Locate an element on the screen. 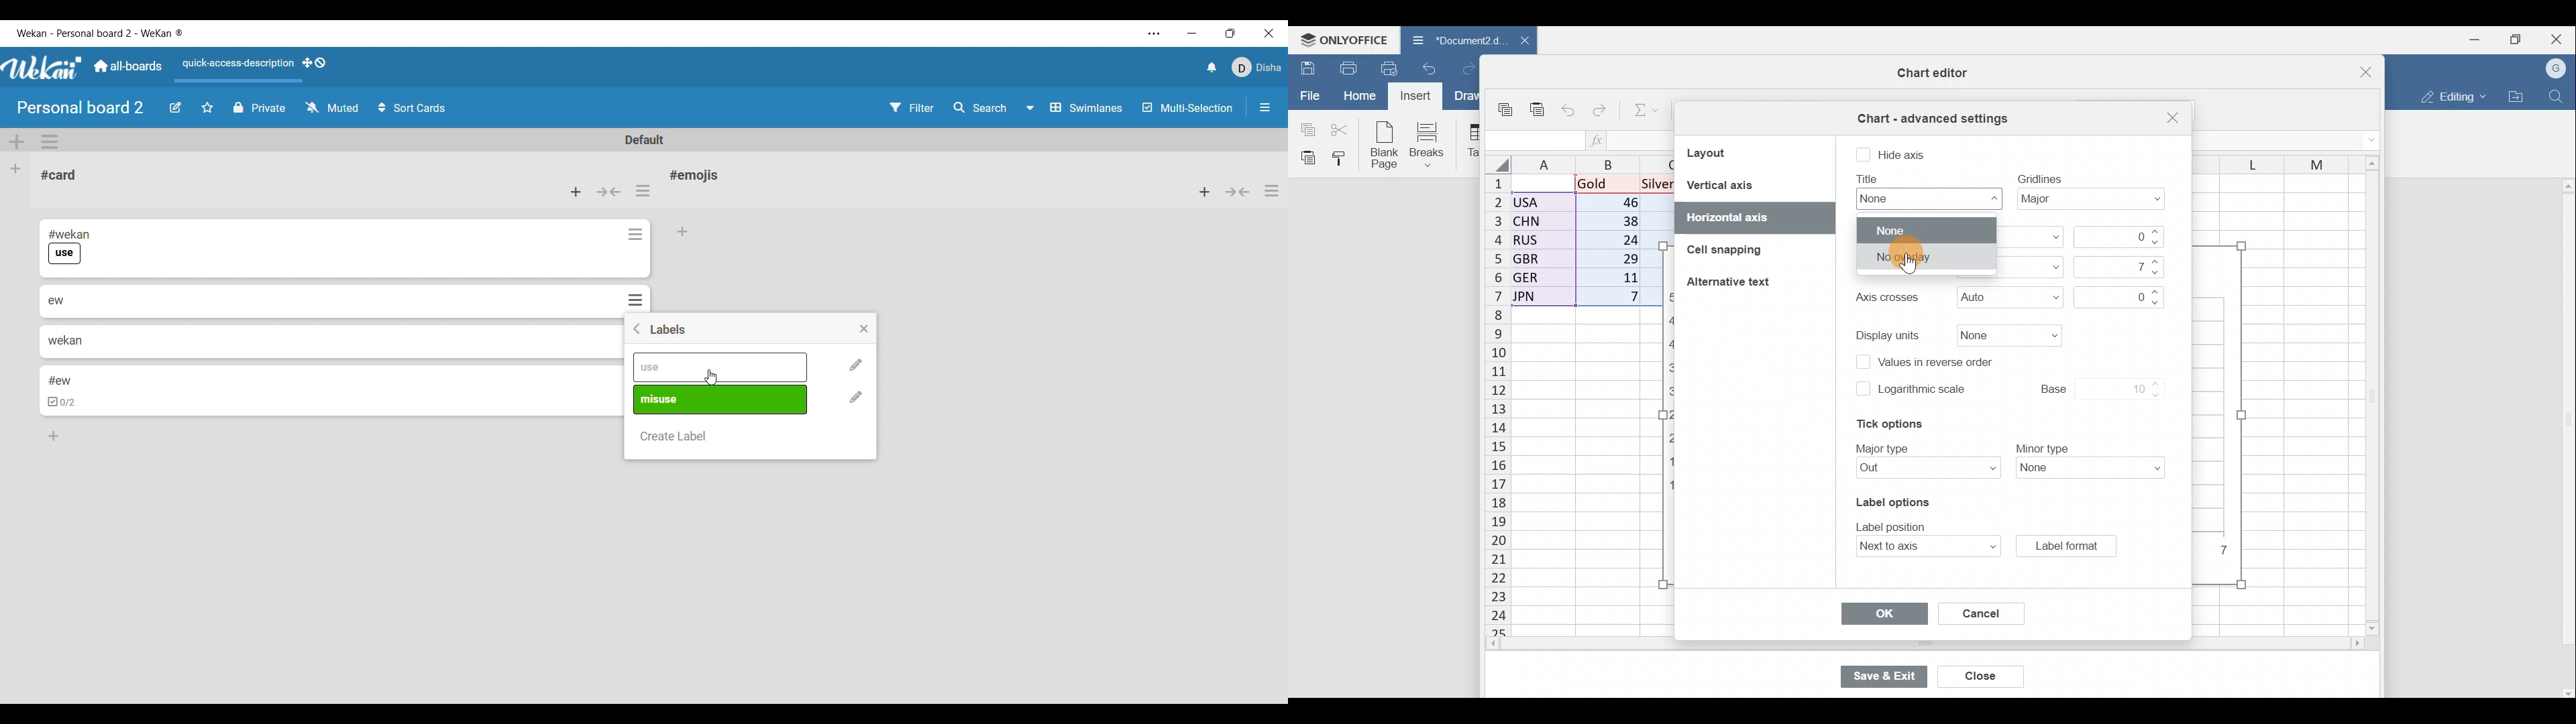 This screenshot has height=728, width=2576. Cut is located at coordinates (1342, 129).